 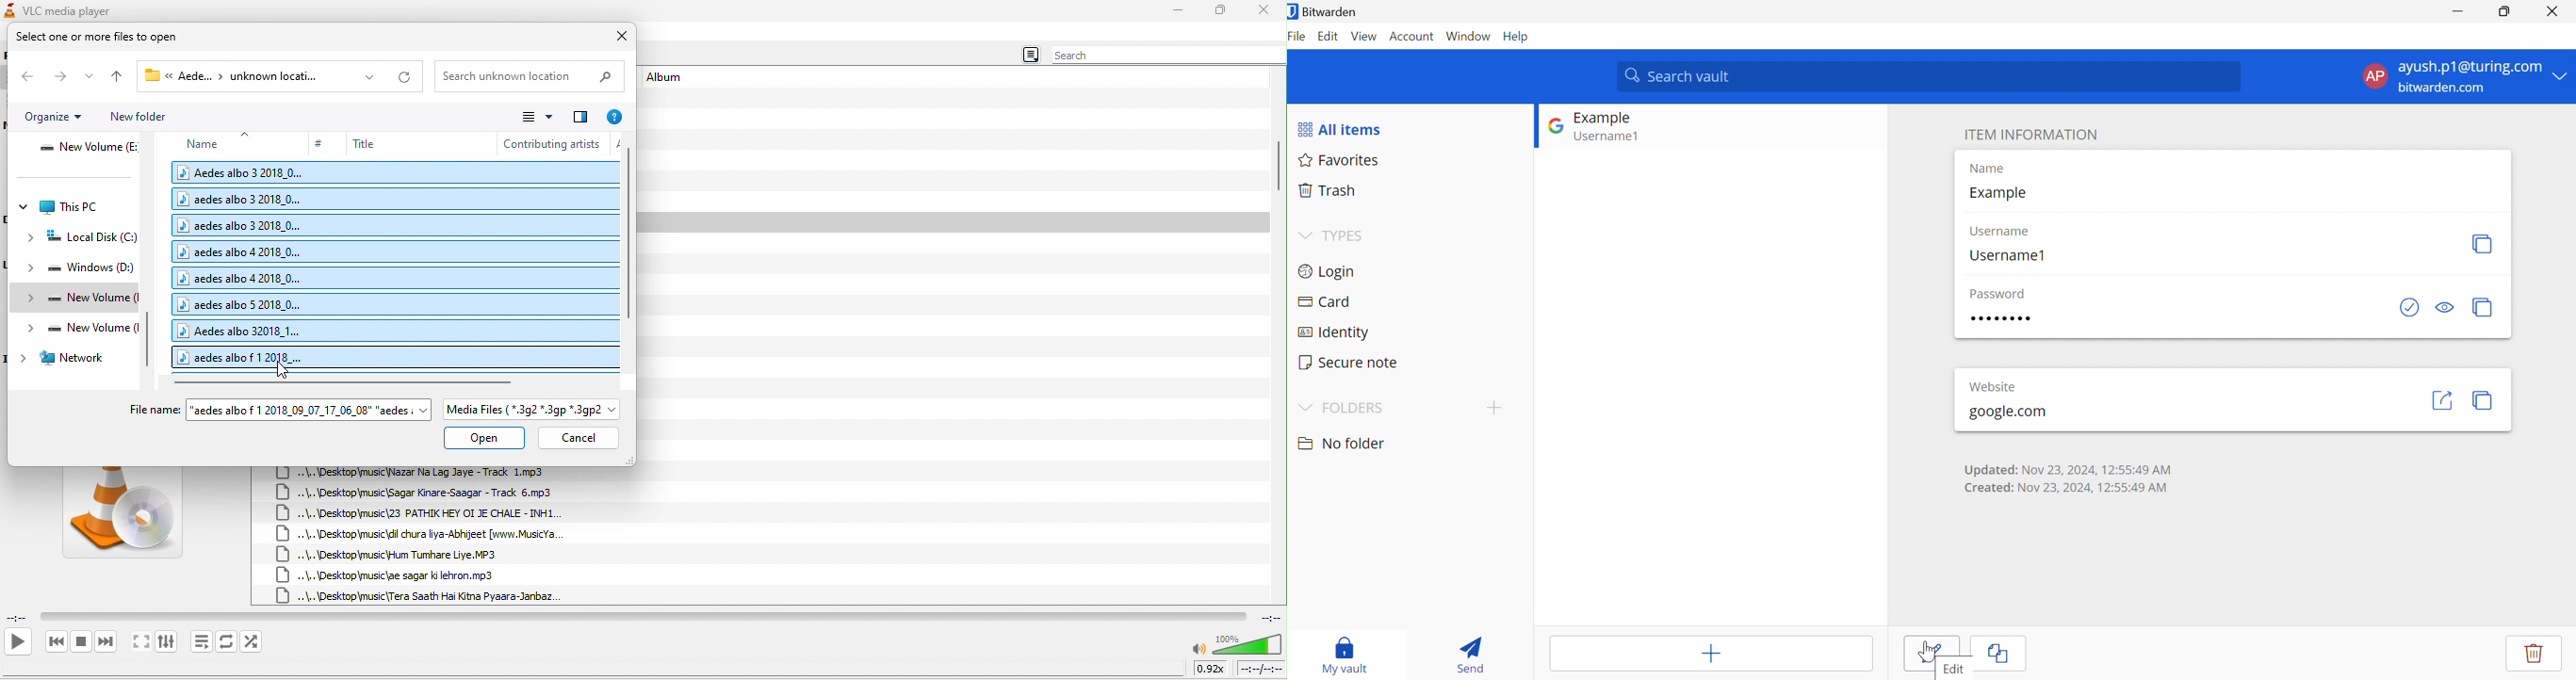 What do you see at coordinates (1264, 10) in the screenshot?
I see `close` at bounding box center [1264, 10].